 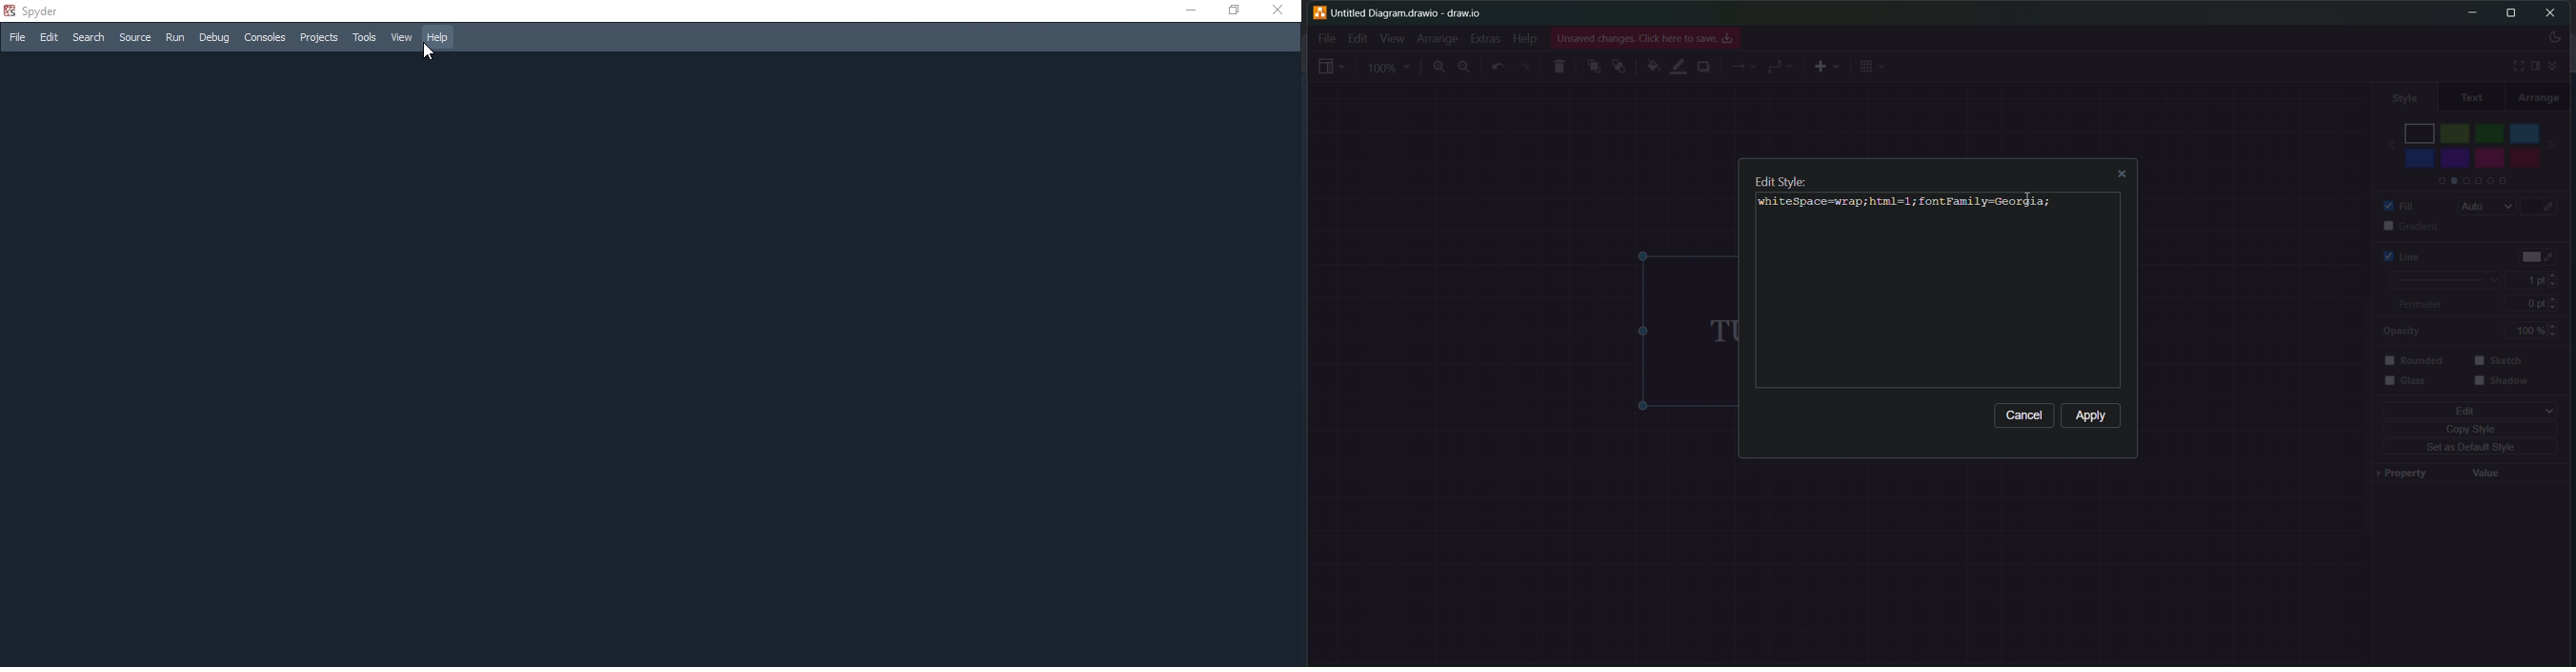 What do you see at coordinates (2523, 159) in the screenshot?
I see `red` at bounding box center [2523, 159].